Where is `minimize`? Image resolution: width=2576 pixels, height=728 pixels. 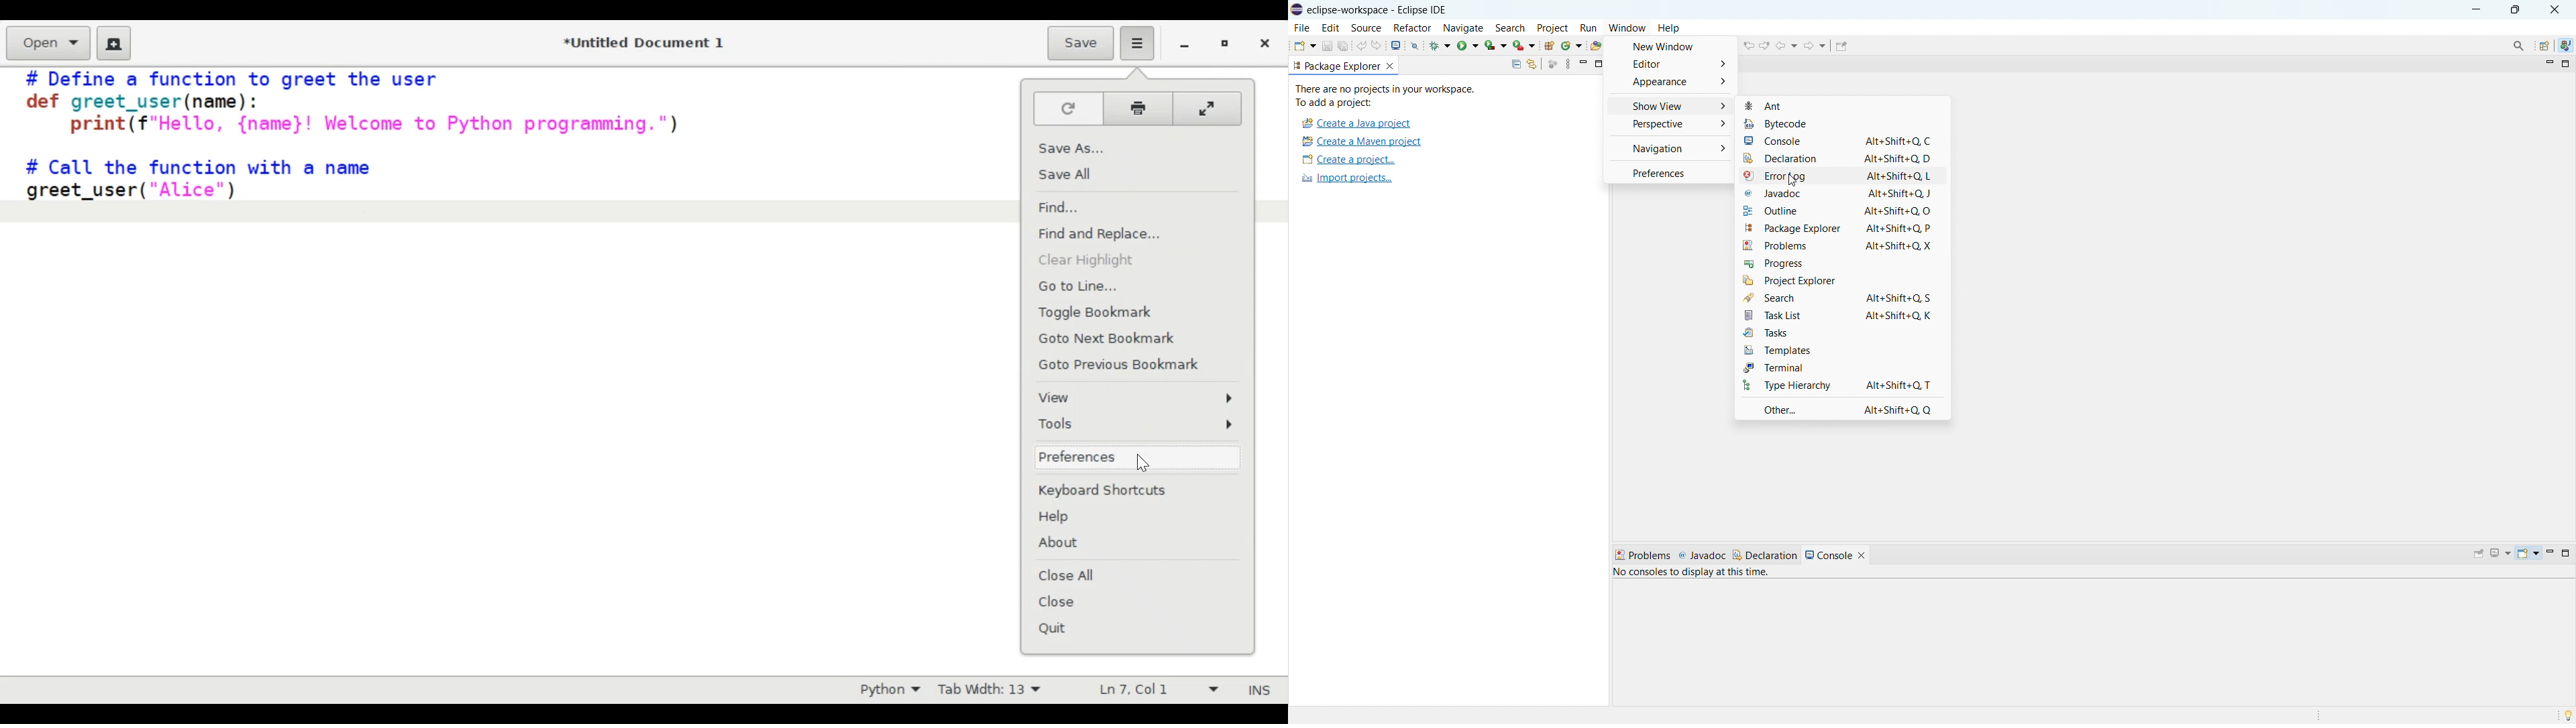 minimize is located at coordinates (1582, 63).